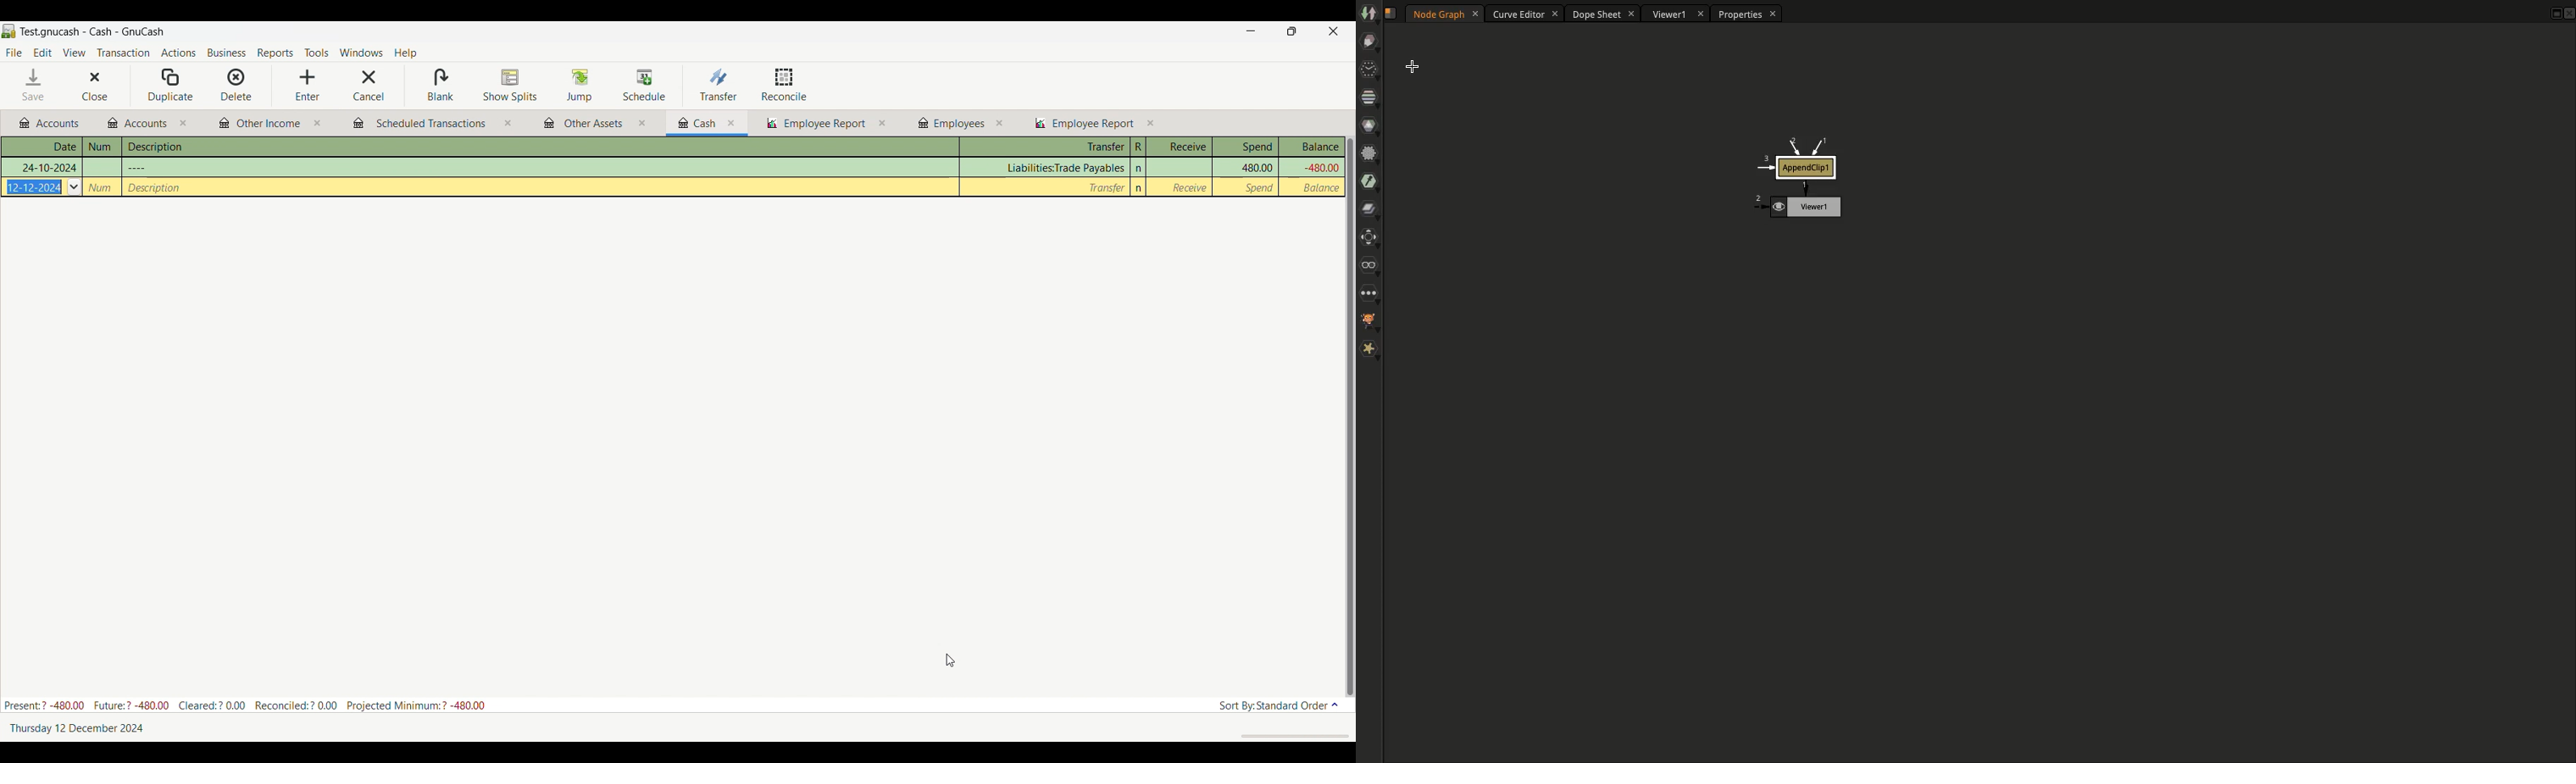 The width and height of the screenshot is (2576, 784). Describe the element at coordinates (511, 85) in the screenshot. I see `Show splits` at that location.